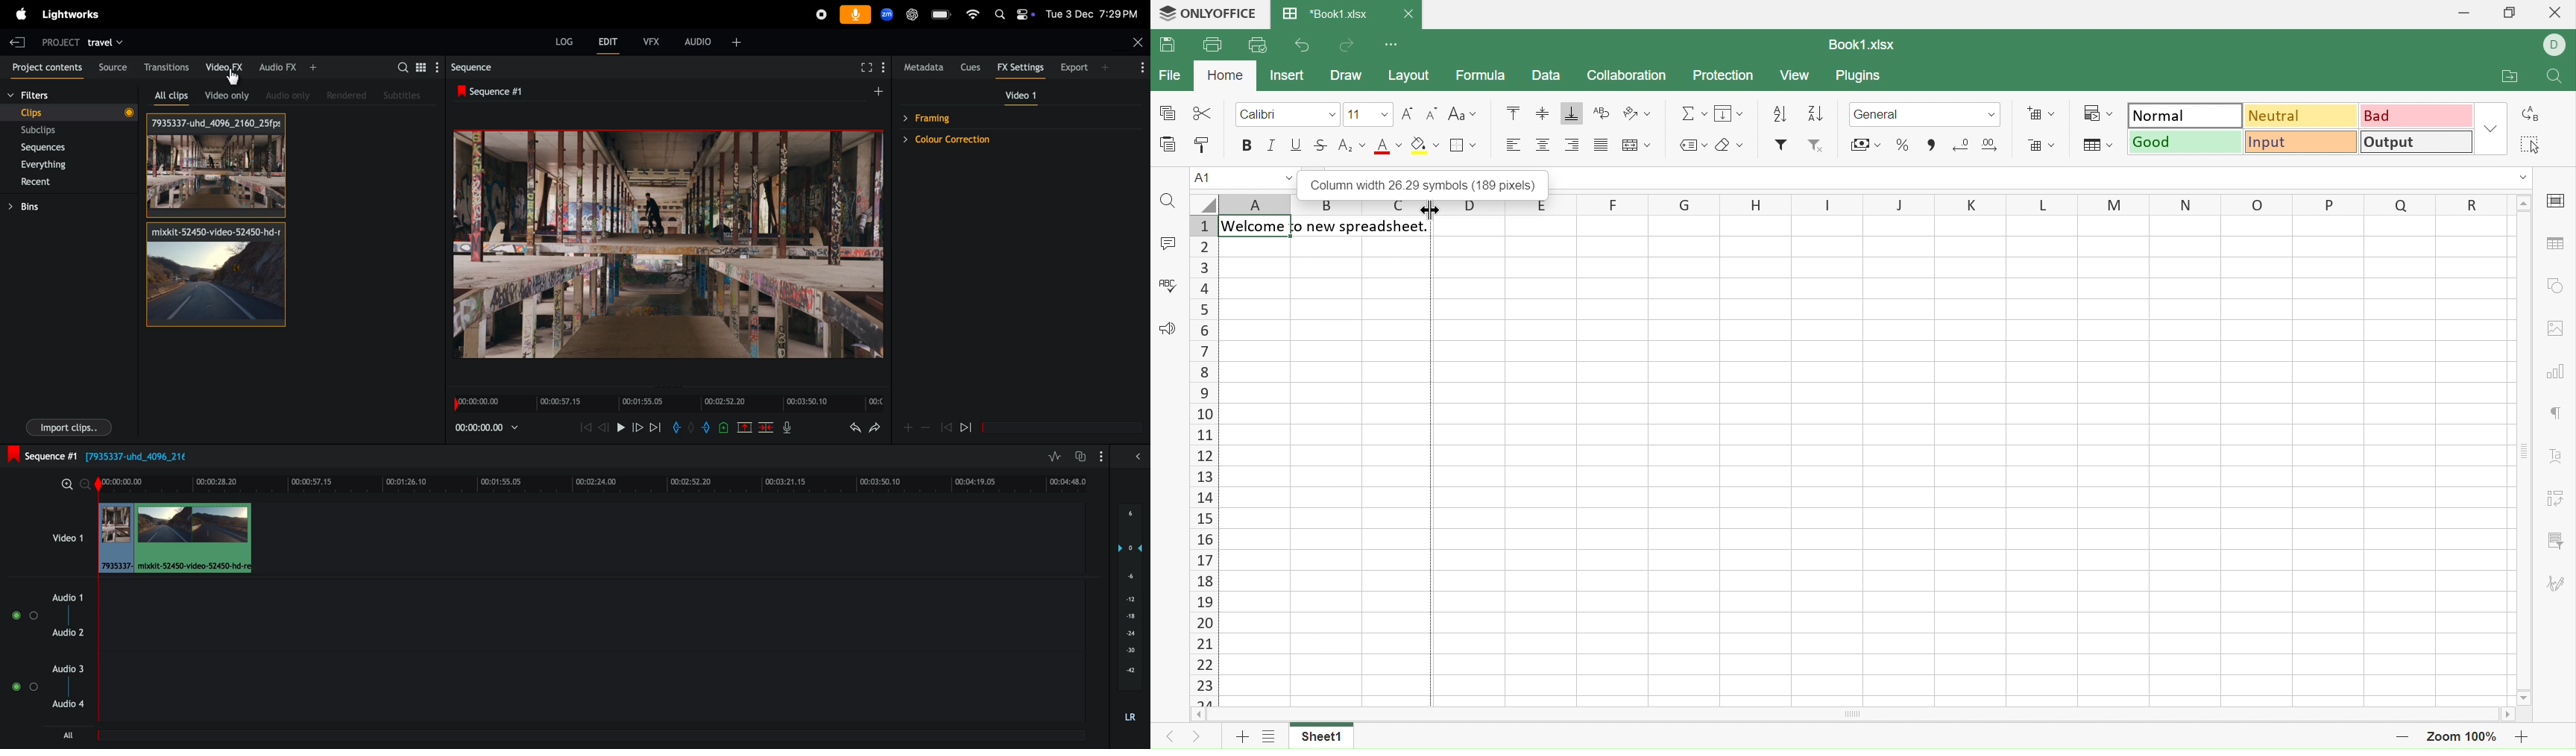  Describe the element at coordinates (1104, 69) in the screenshot. I see `export` at that location.